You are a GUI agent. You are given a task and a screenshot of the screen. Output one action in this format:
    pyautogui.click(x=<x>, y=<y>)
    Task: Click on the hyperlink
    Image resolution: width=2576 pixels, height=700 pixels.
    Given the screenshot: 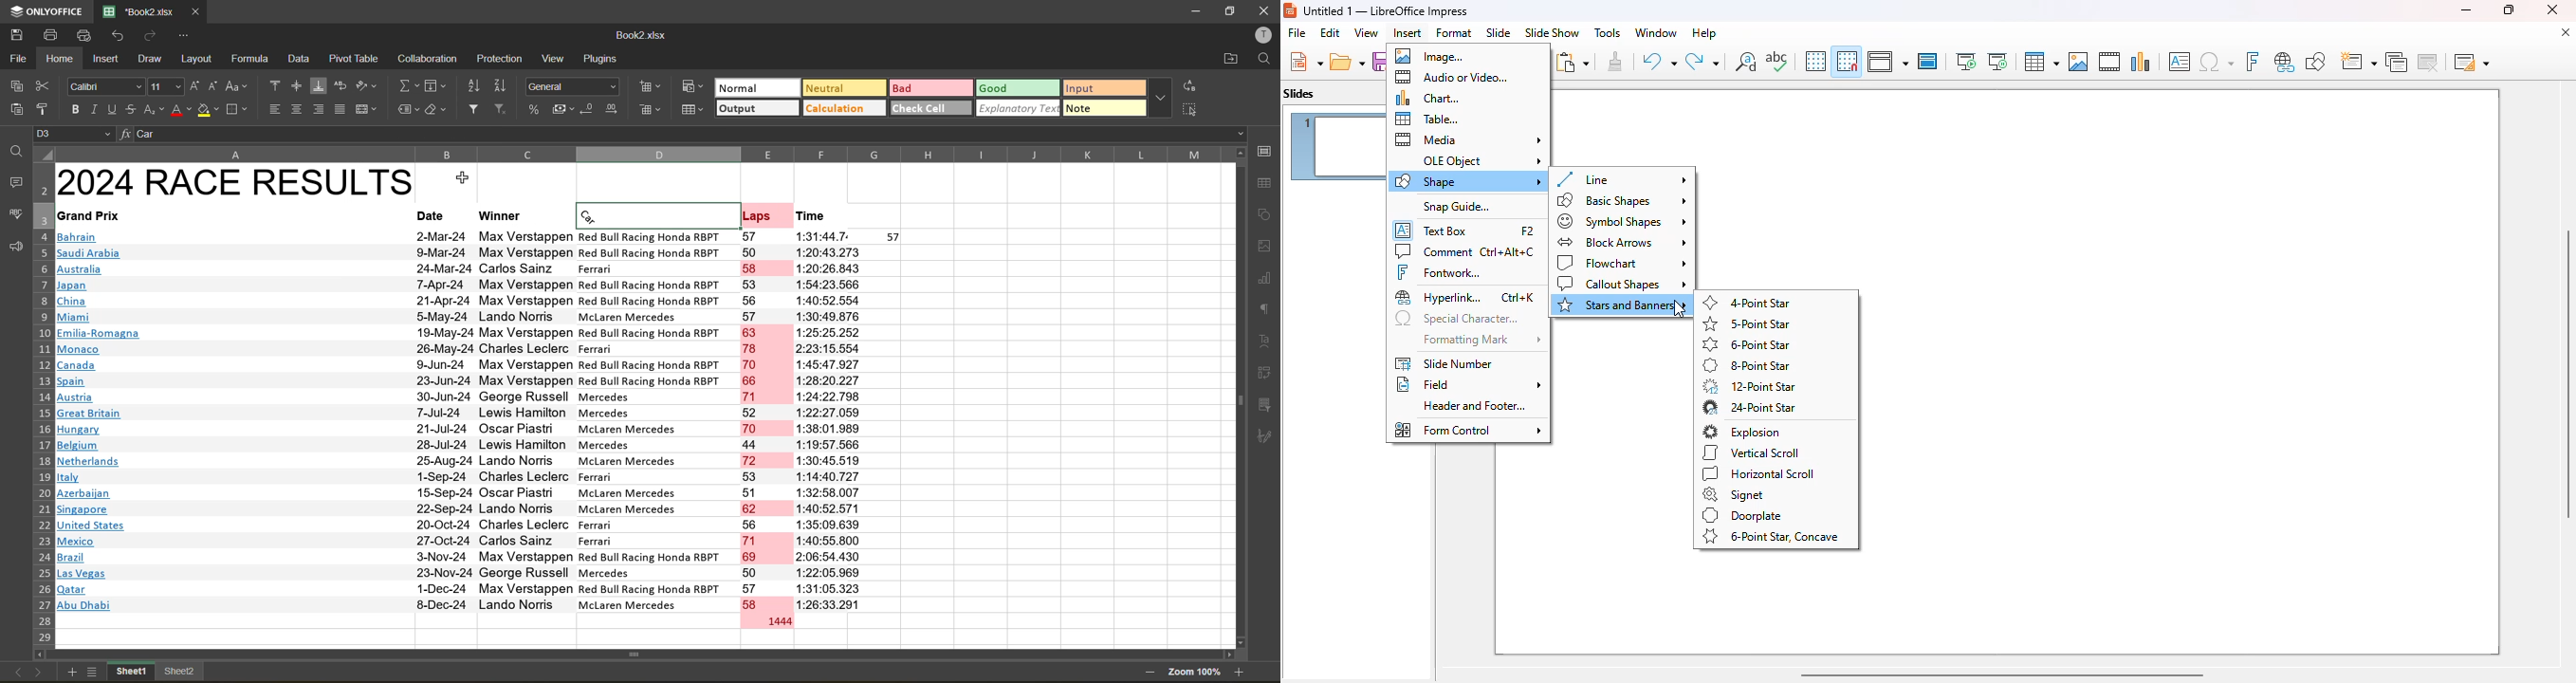 What is the action you would take?
    pyautogui.click(x=1465, y=298)
    